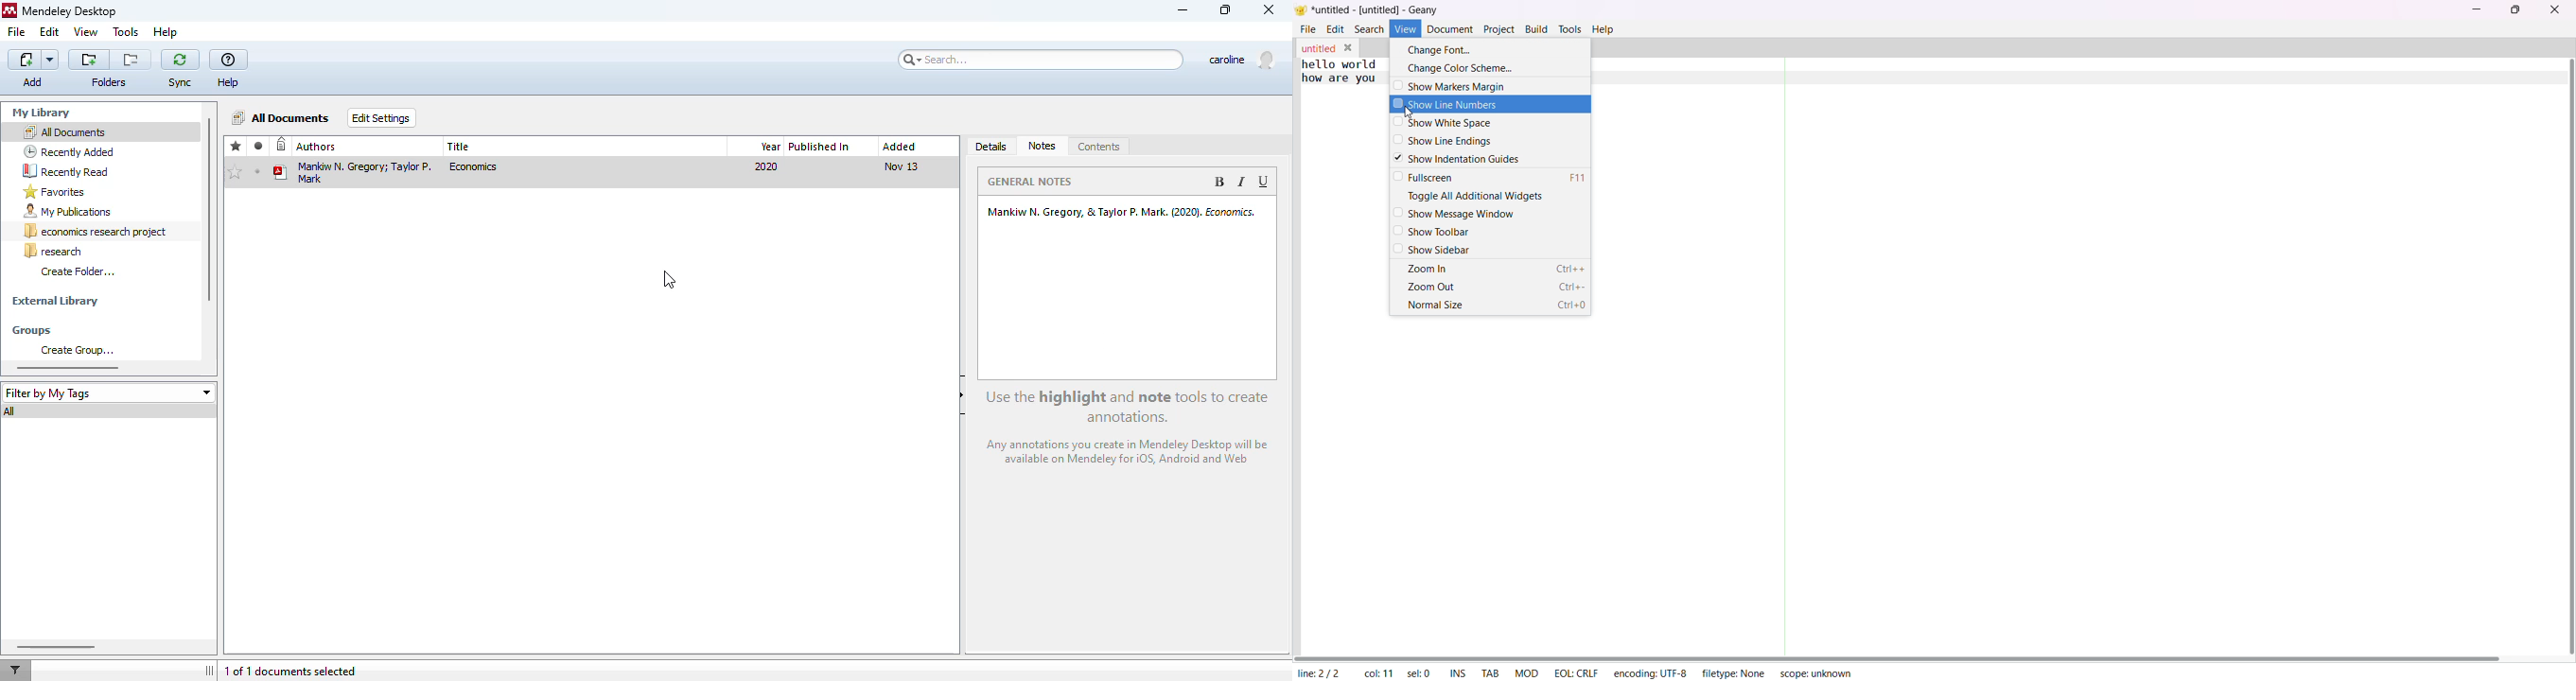  I want to click on Add, so click(34, 81).